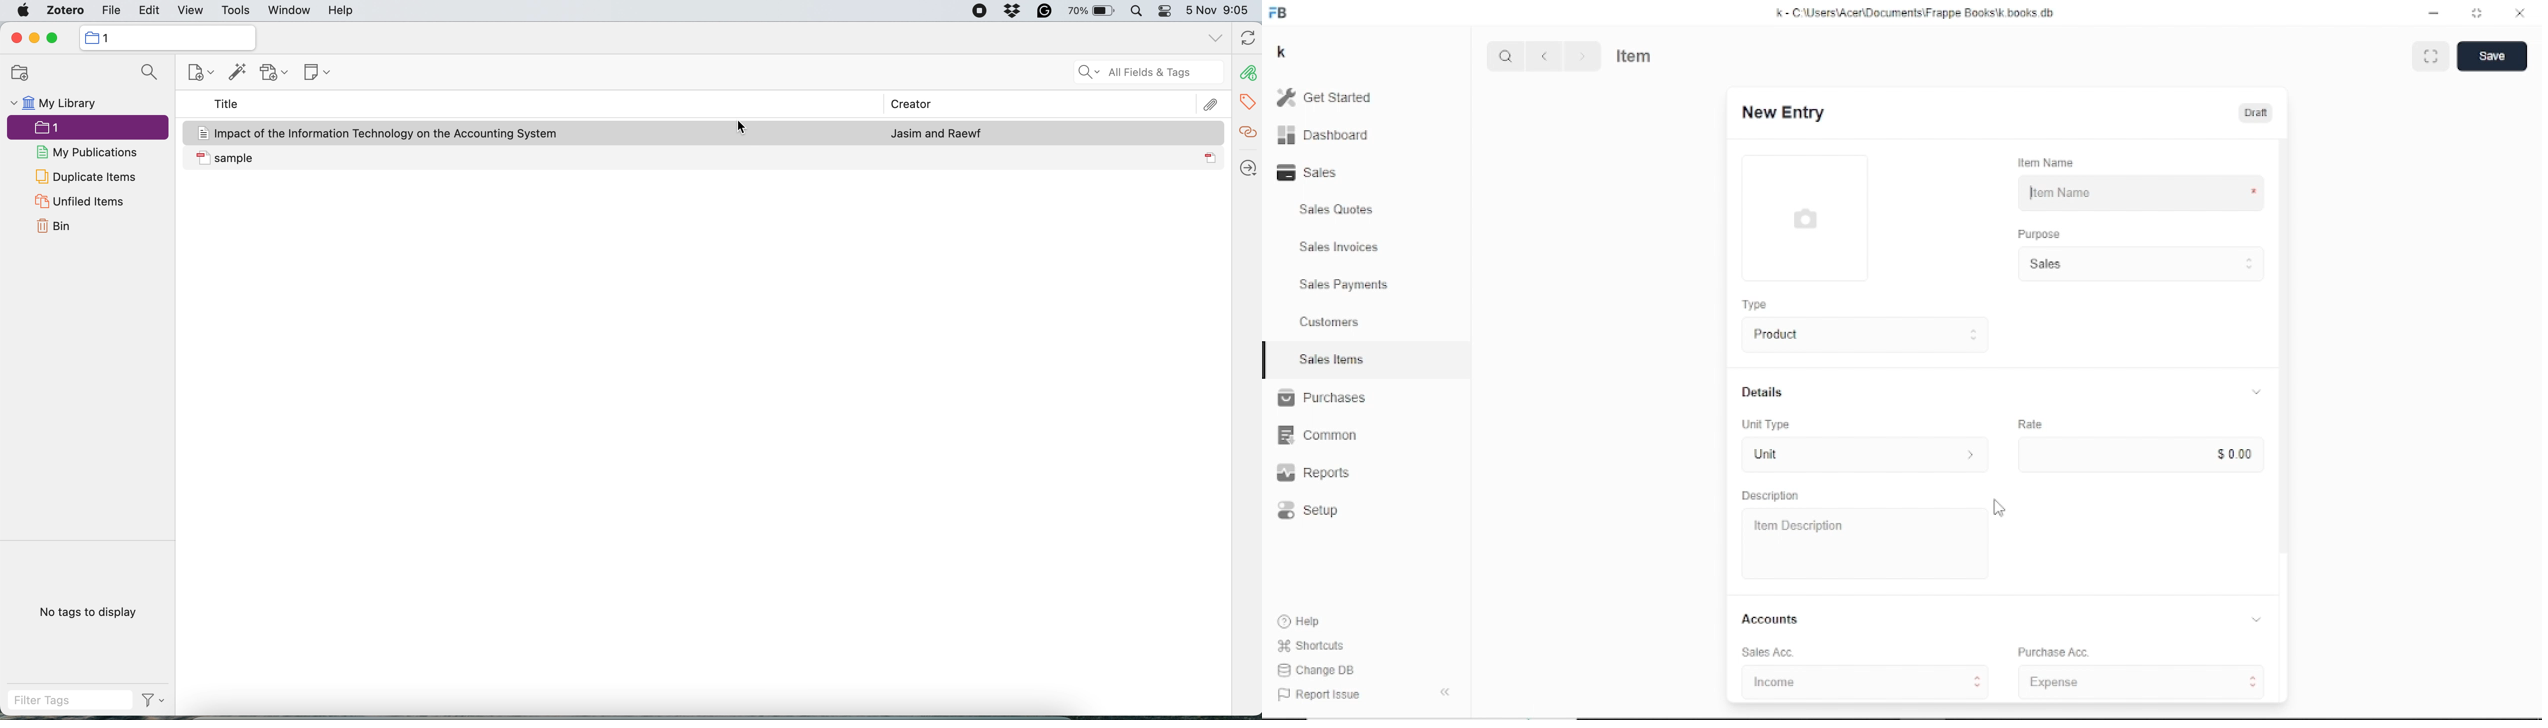  What do you see at coordinates (79, 202) in the screenshot?
I see `unfiled items` at bounding box center [79, 202].